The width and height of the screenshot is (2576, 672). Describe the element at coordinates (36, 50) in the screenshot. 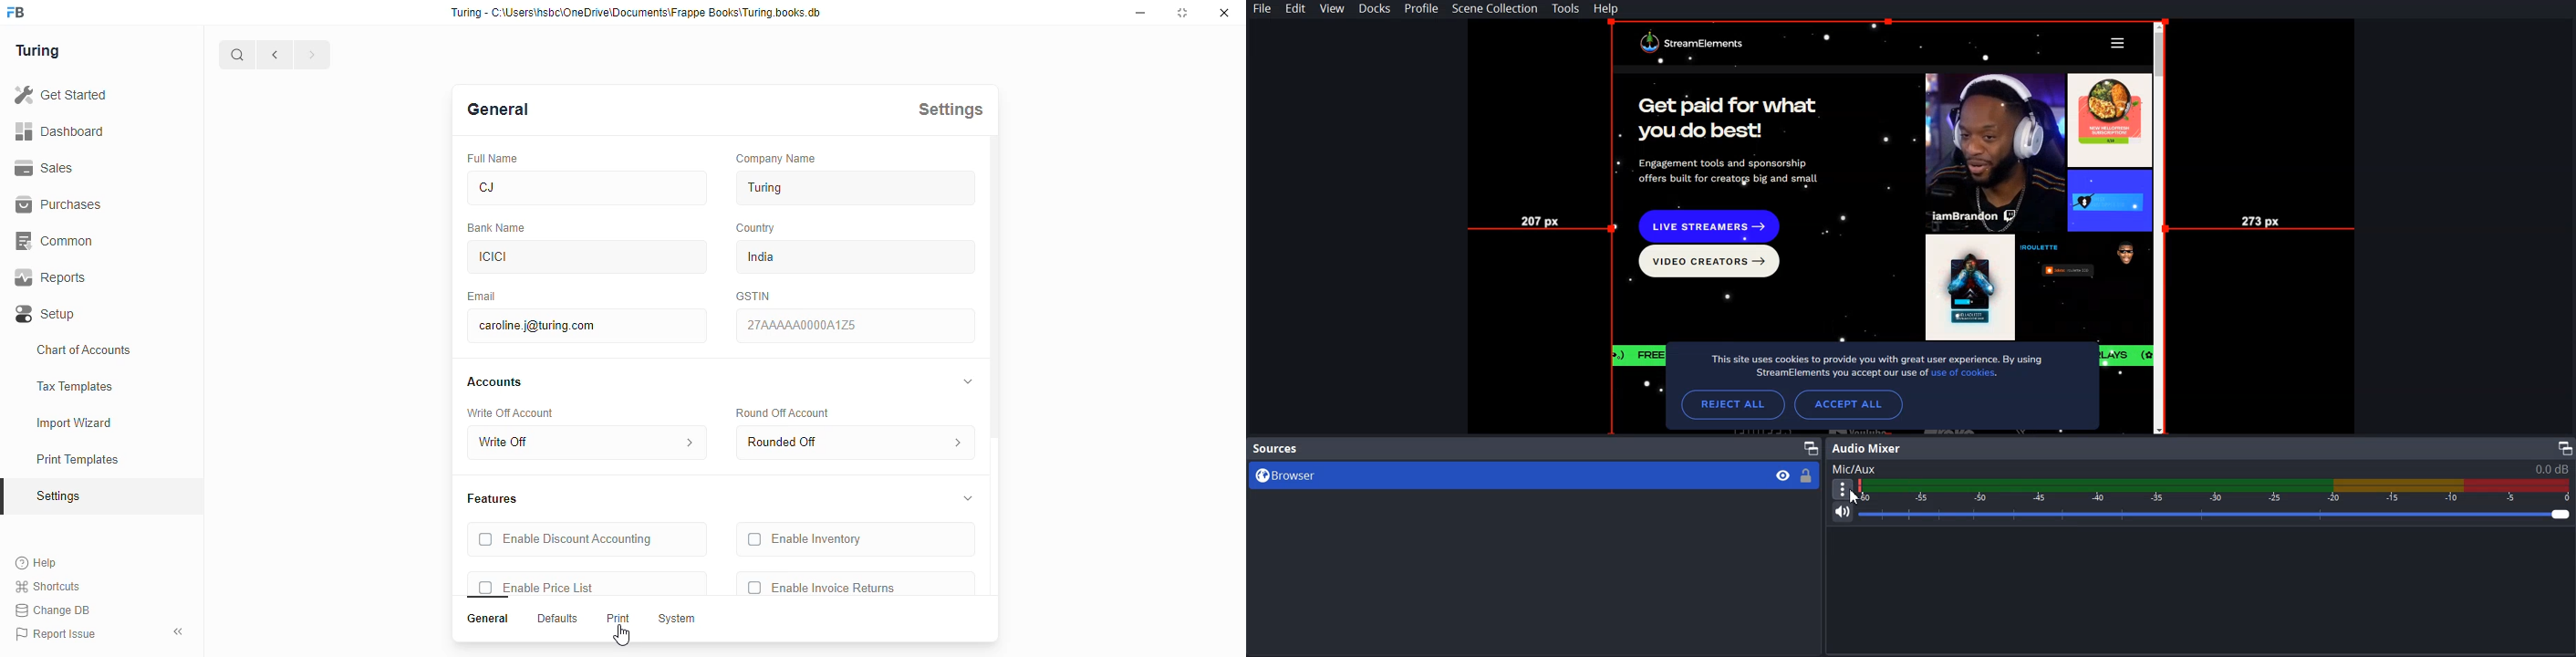

I see `turing` at that location.